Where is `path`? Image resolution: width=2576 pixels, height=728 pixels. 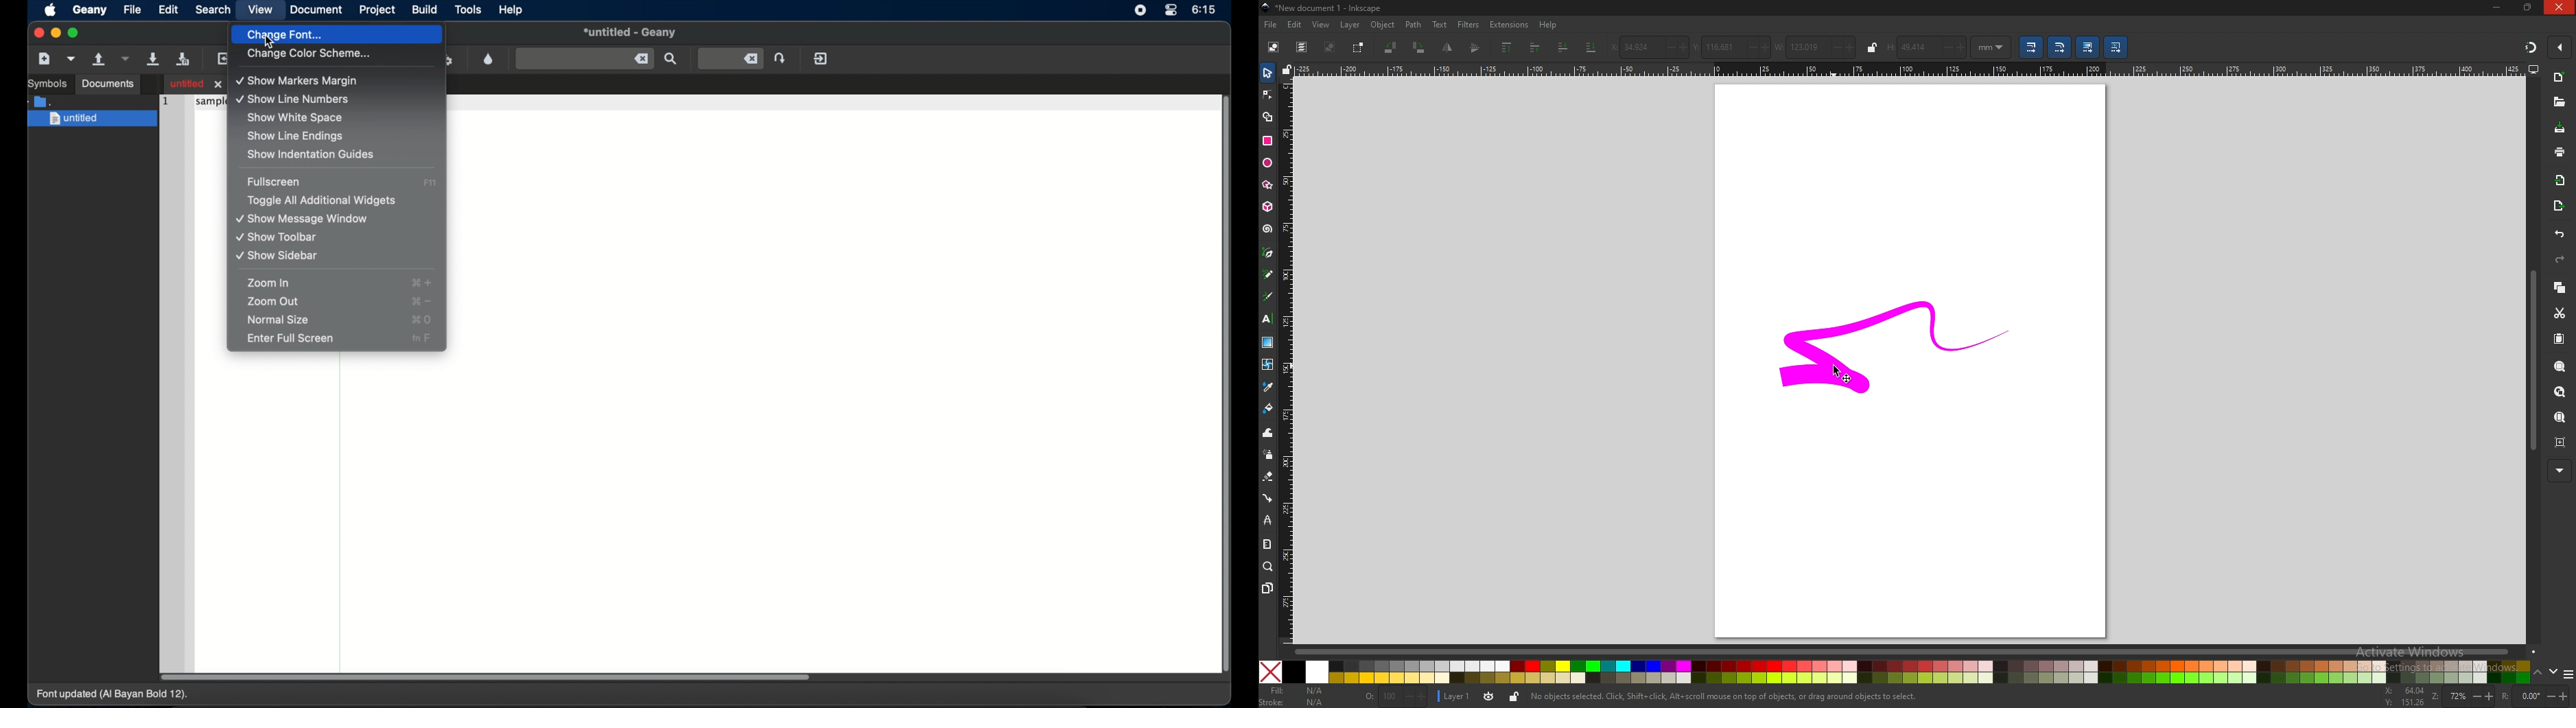 path is located at coordinates (1413, 23).